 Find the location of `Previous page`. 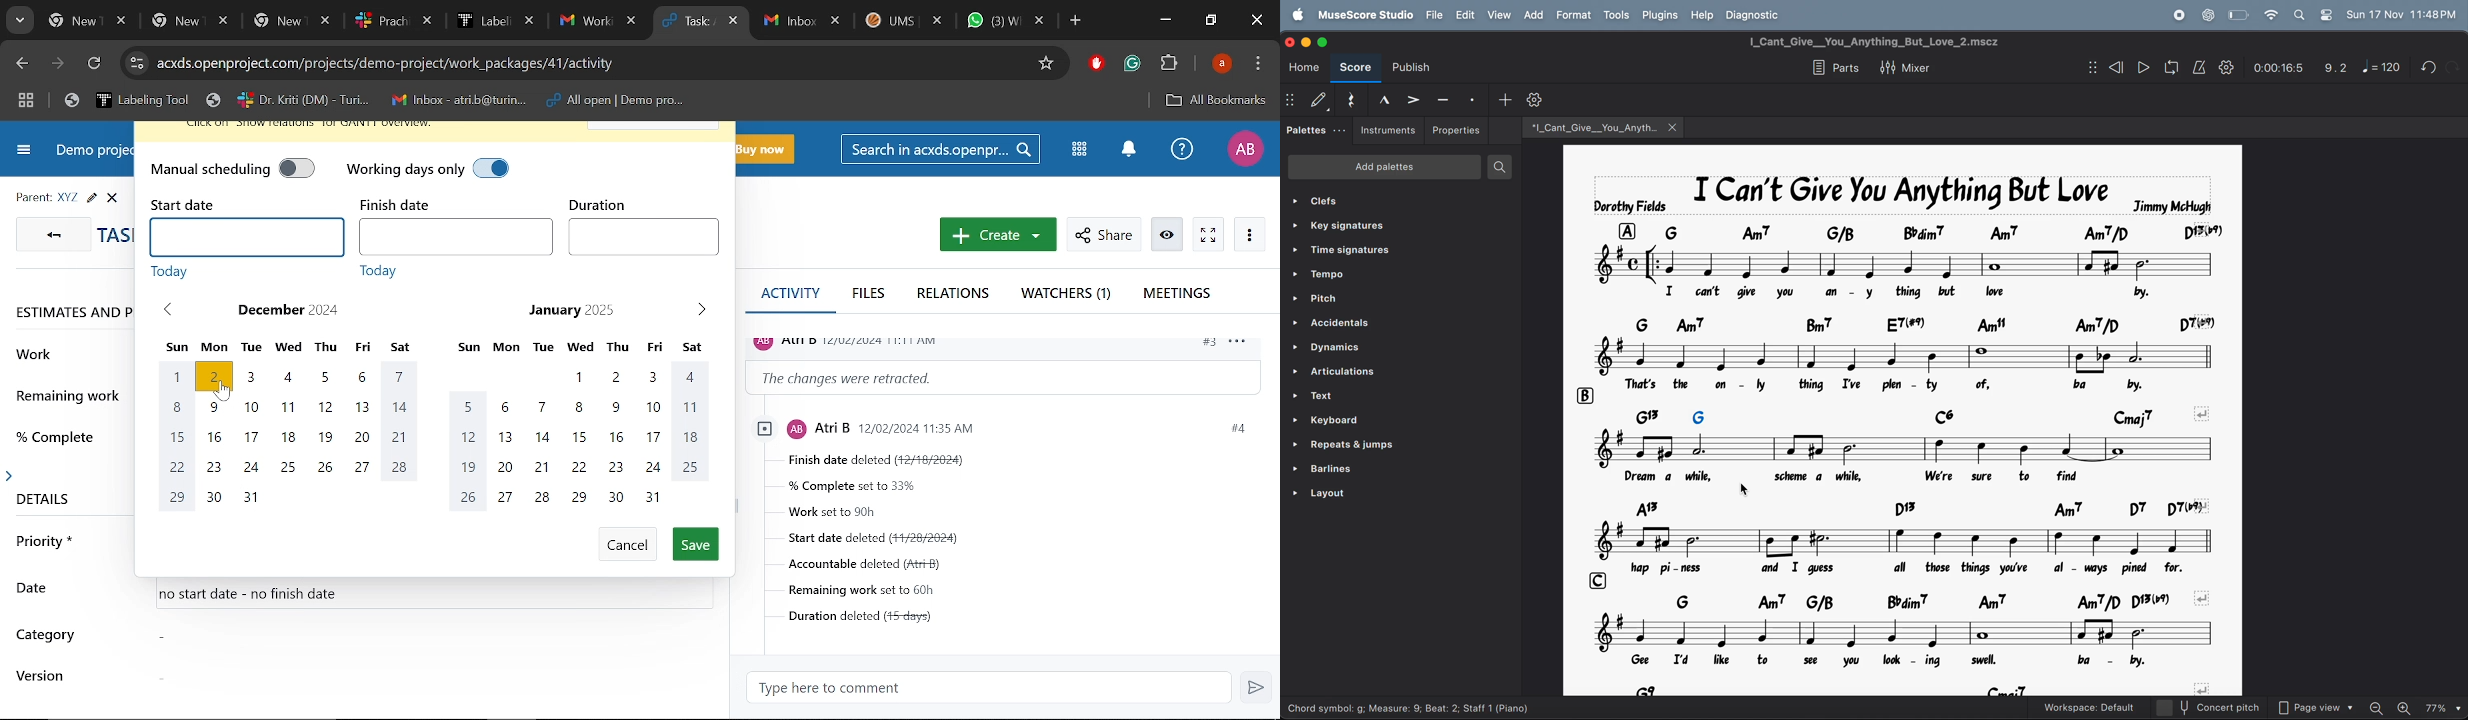

Previous page is located at coordinates (23, 64).